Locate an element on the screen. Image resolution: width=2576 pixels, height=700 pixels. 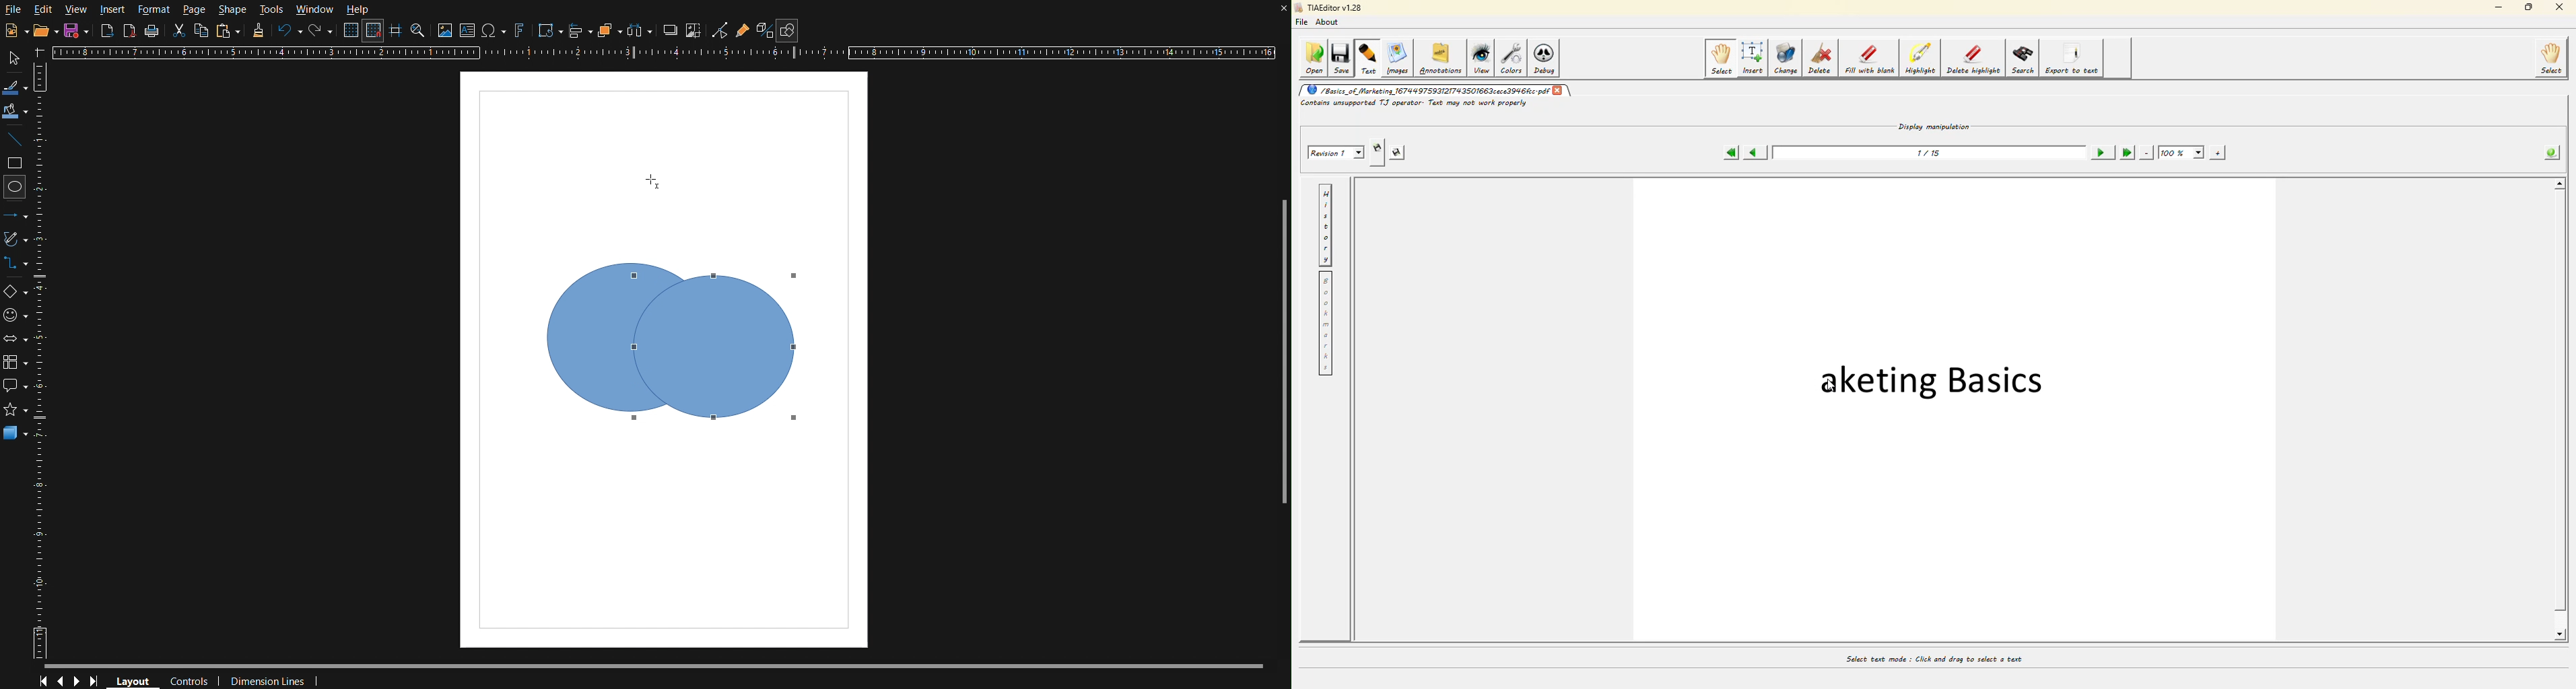
Copy is located at coordinates (201, 30).